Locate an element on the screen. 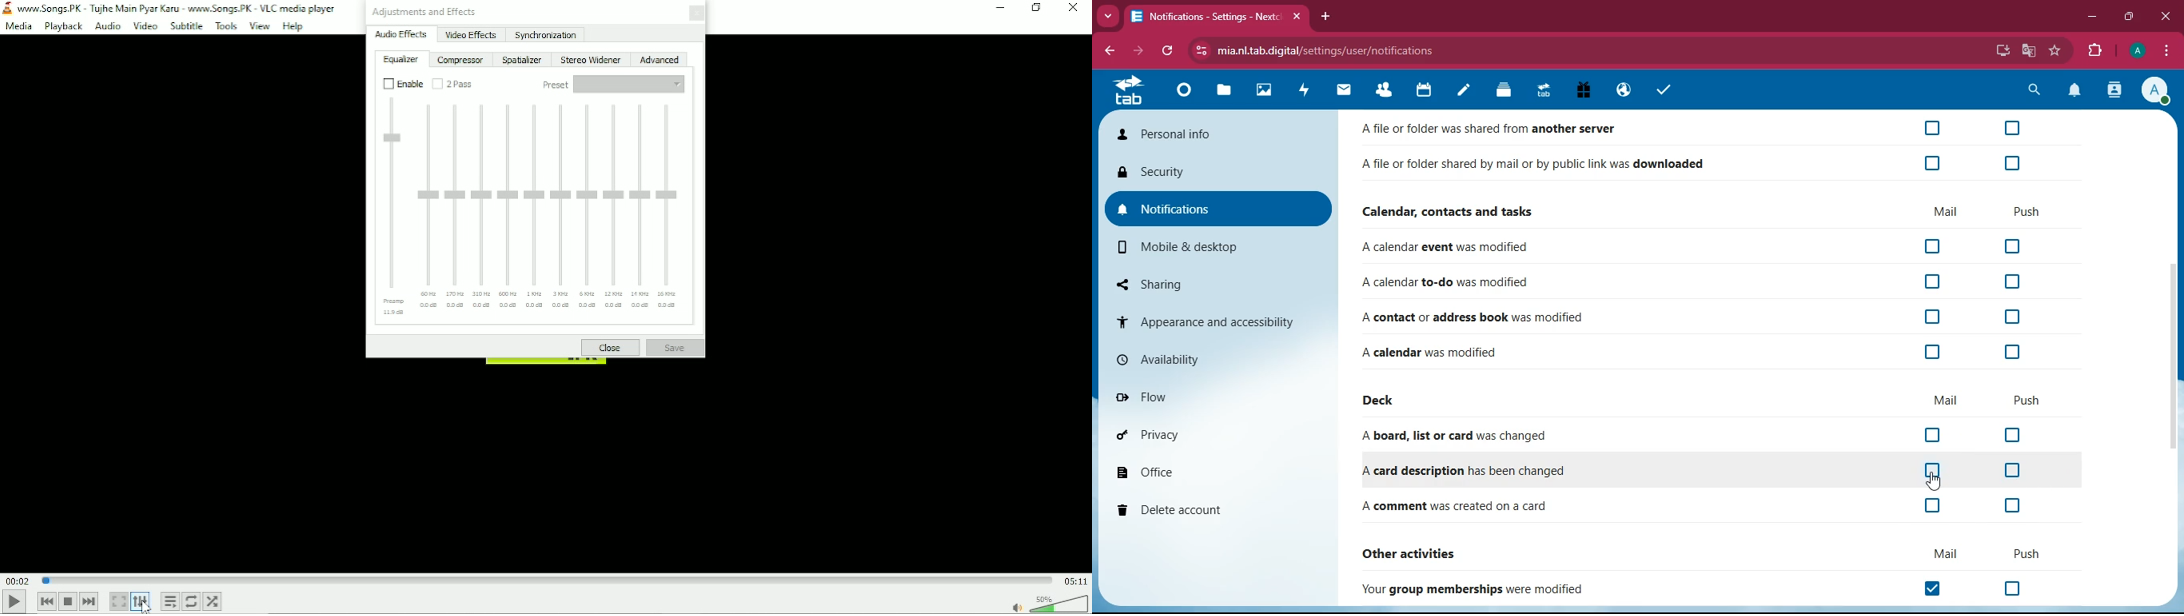  search is located at coordinates (2031, 90).